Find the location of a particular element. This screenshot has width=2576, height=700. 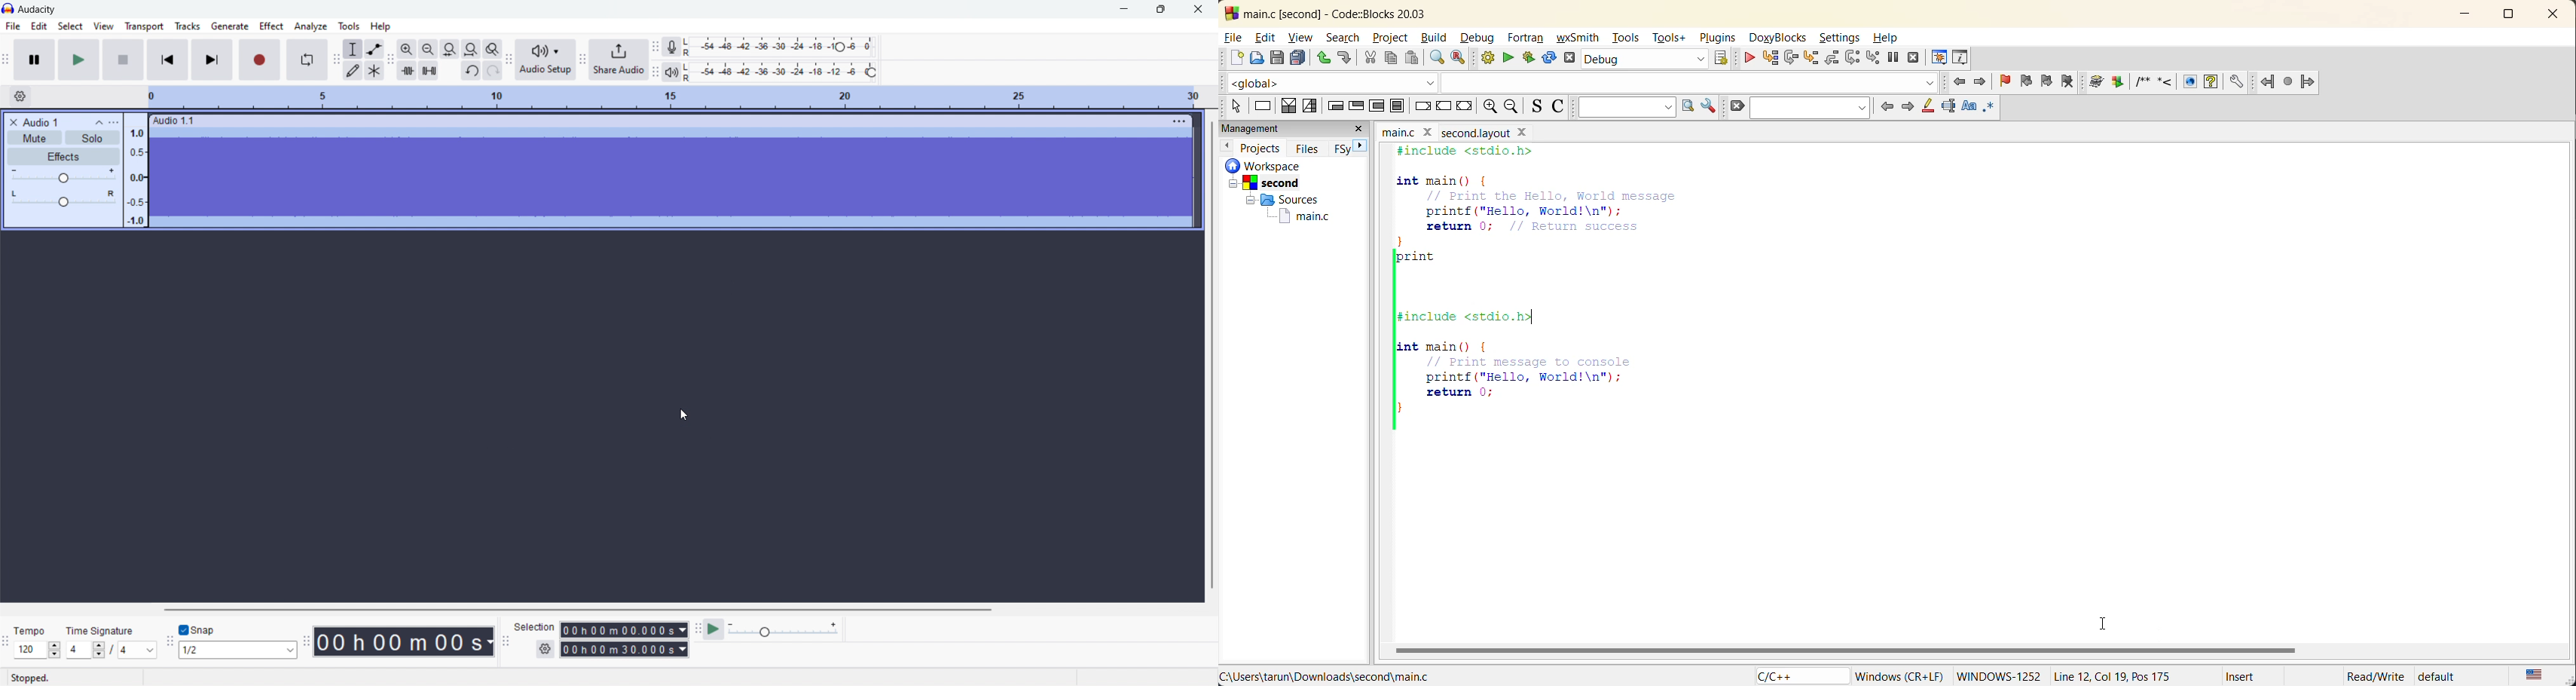

next is located at coordinates (1908, 108).